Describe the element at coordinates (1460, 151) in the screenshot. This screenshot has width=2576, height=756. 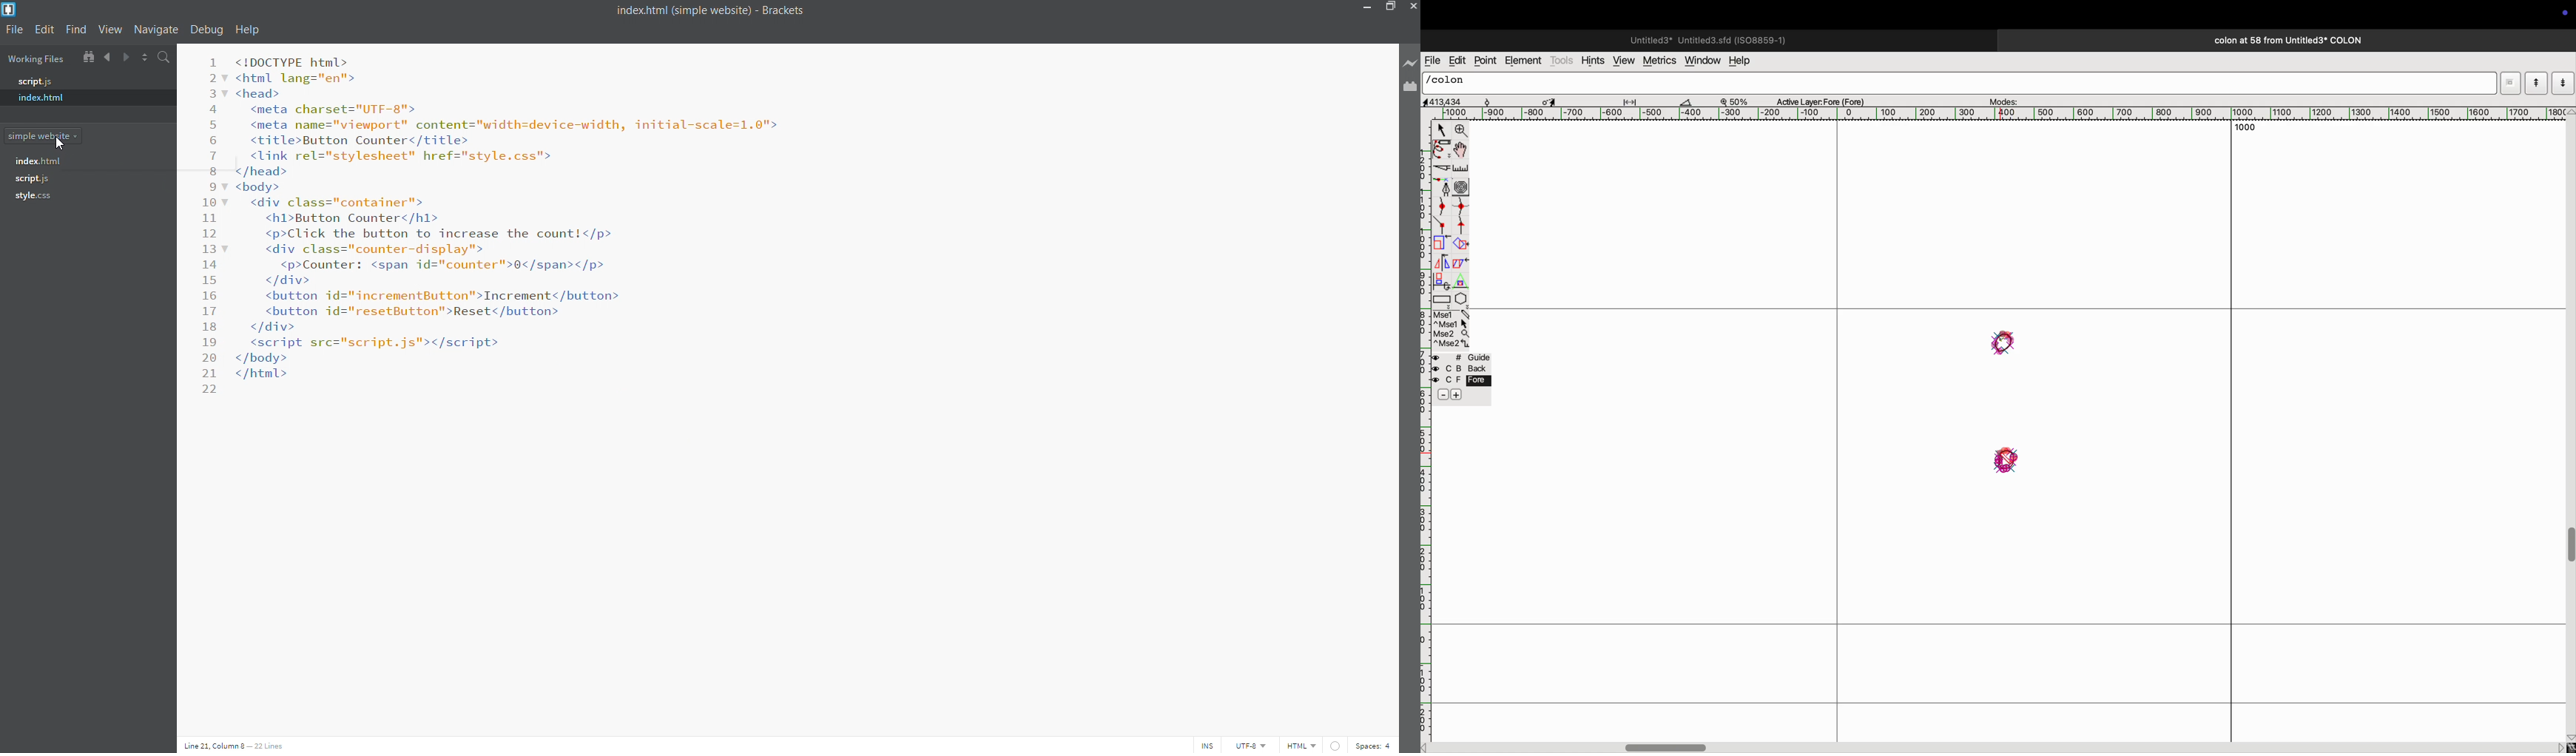
I see `toogle` at that location.